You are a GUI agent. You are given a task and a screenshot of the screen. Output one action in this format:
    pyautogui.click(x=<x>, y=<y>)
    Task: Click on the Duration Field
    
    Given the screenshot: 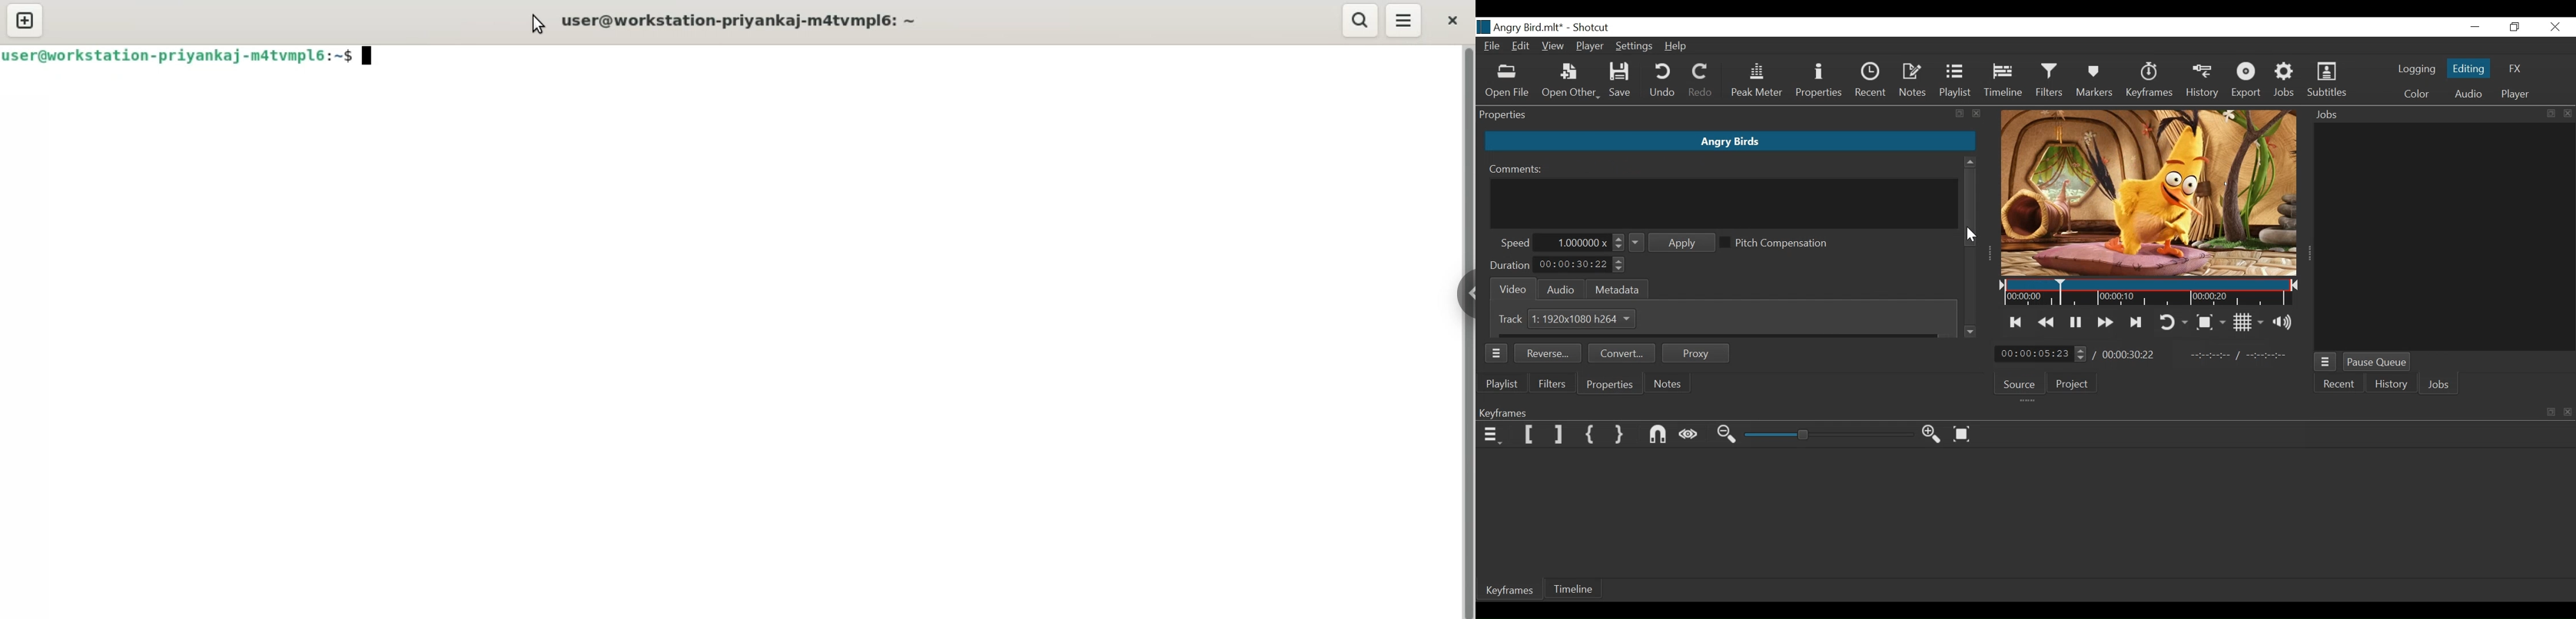 What is the action you would take?
    pyautogui.click(x=1582, y=263)
    